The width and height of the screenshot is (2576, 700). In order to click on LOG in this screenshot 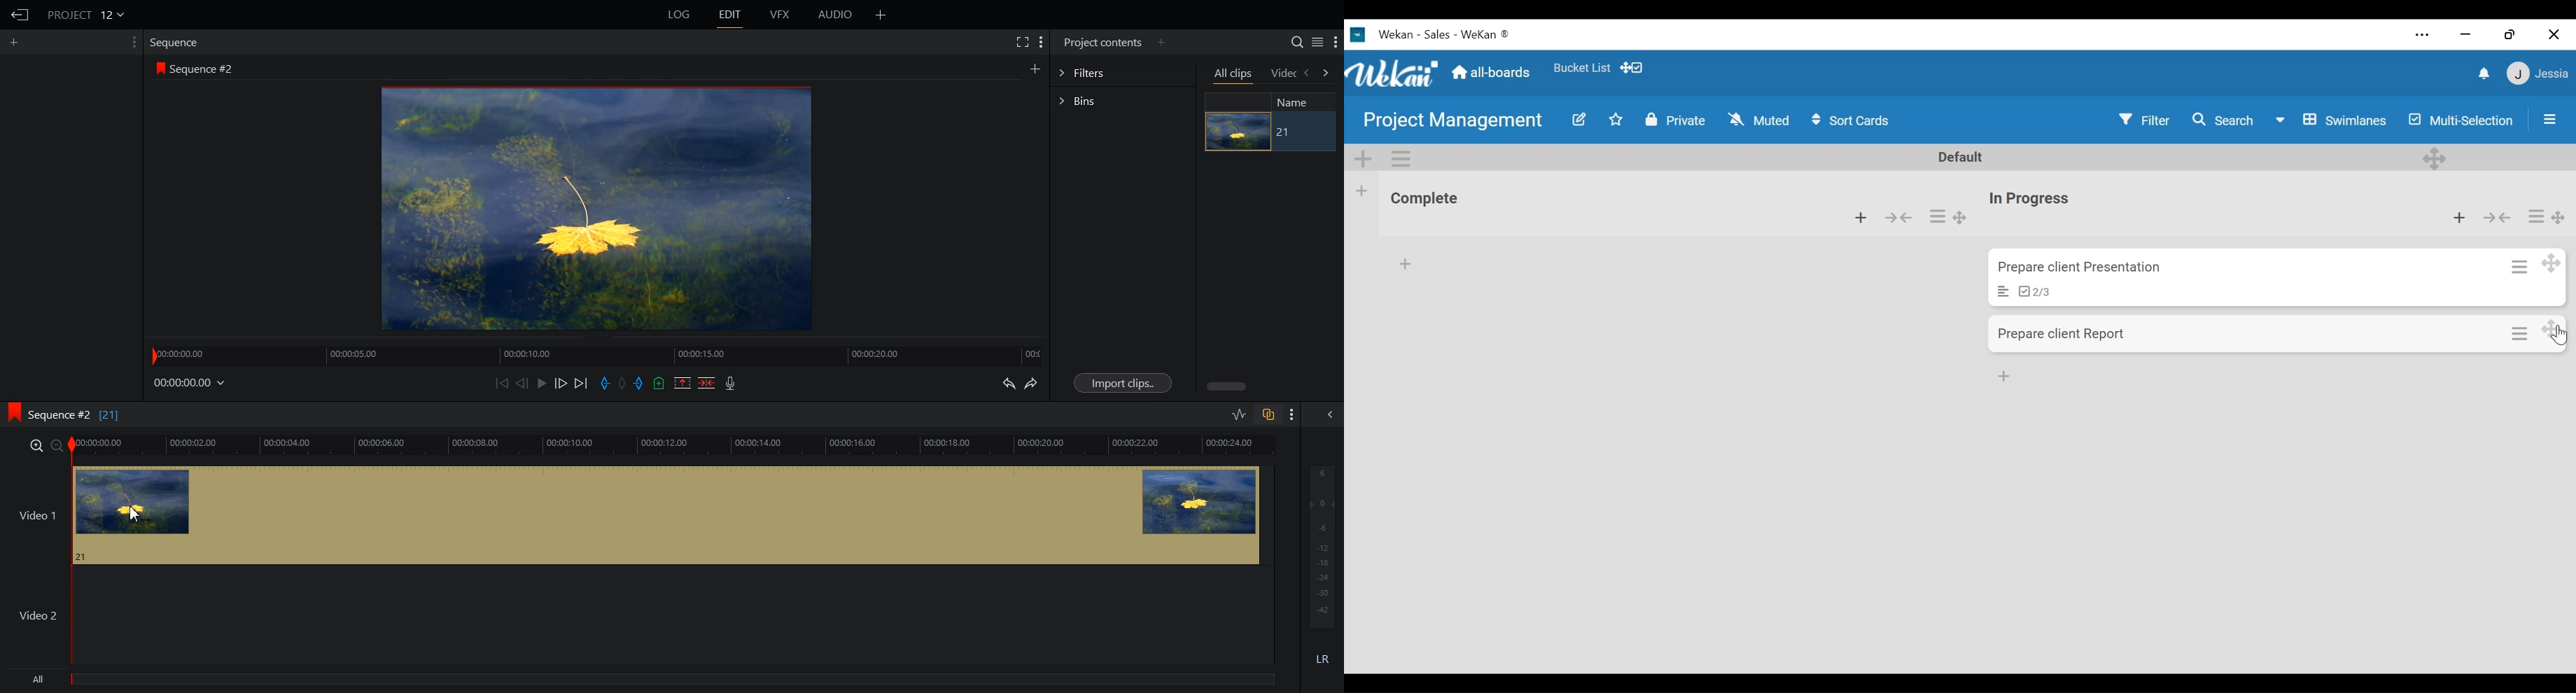, I will do `click(680, 15)`.